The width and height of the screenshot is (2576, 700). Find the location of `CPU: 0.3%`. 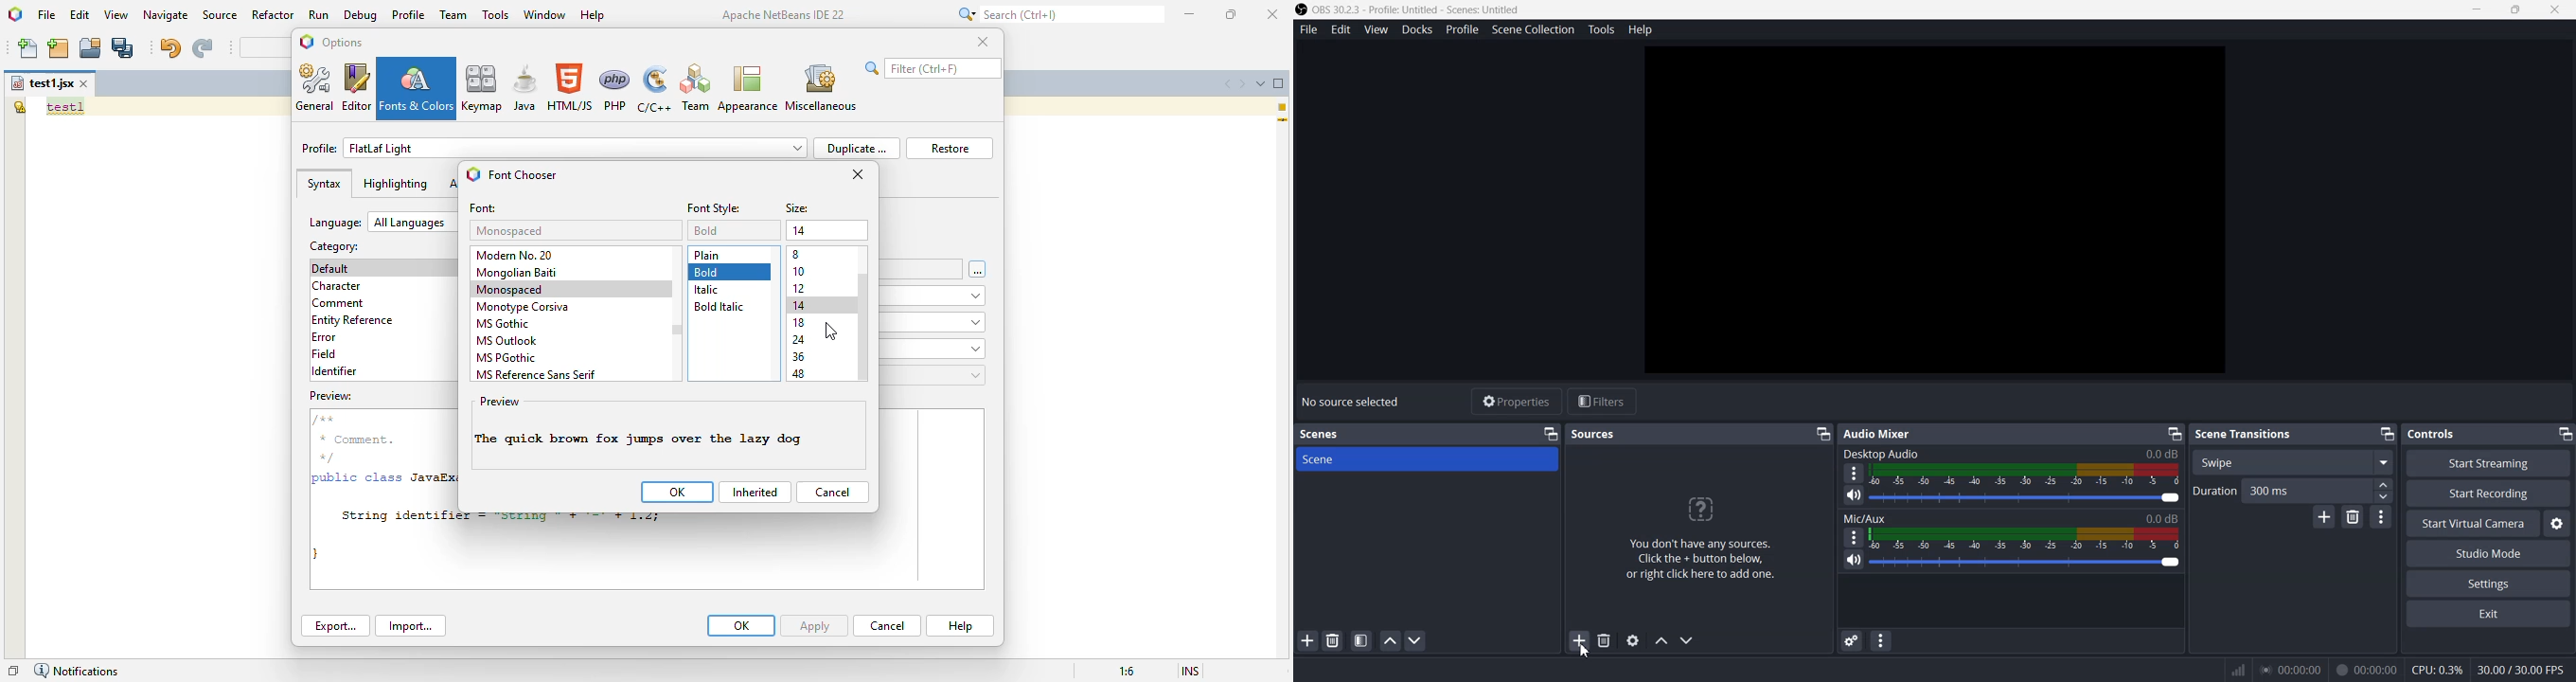

CPU: 0.3% is located at coordinates (2437, 669).